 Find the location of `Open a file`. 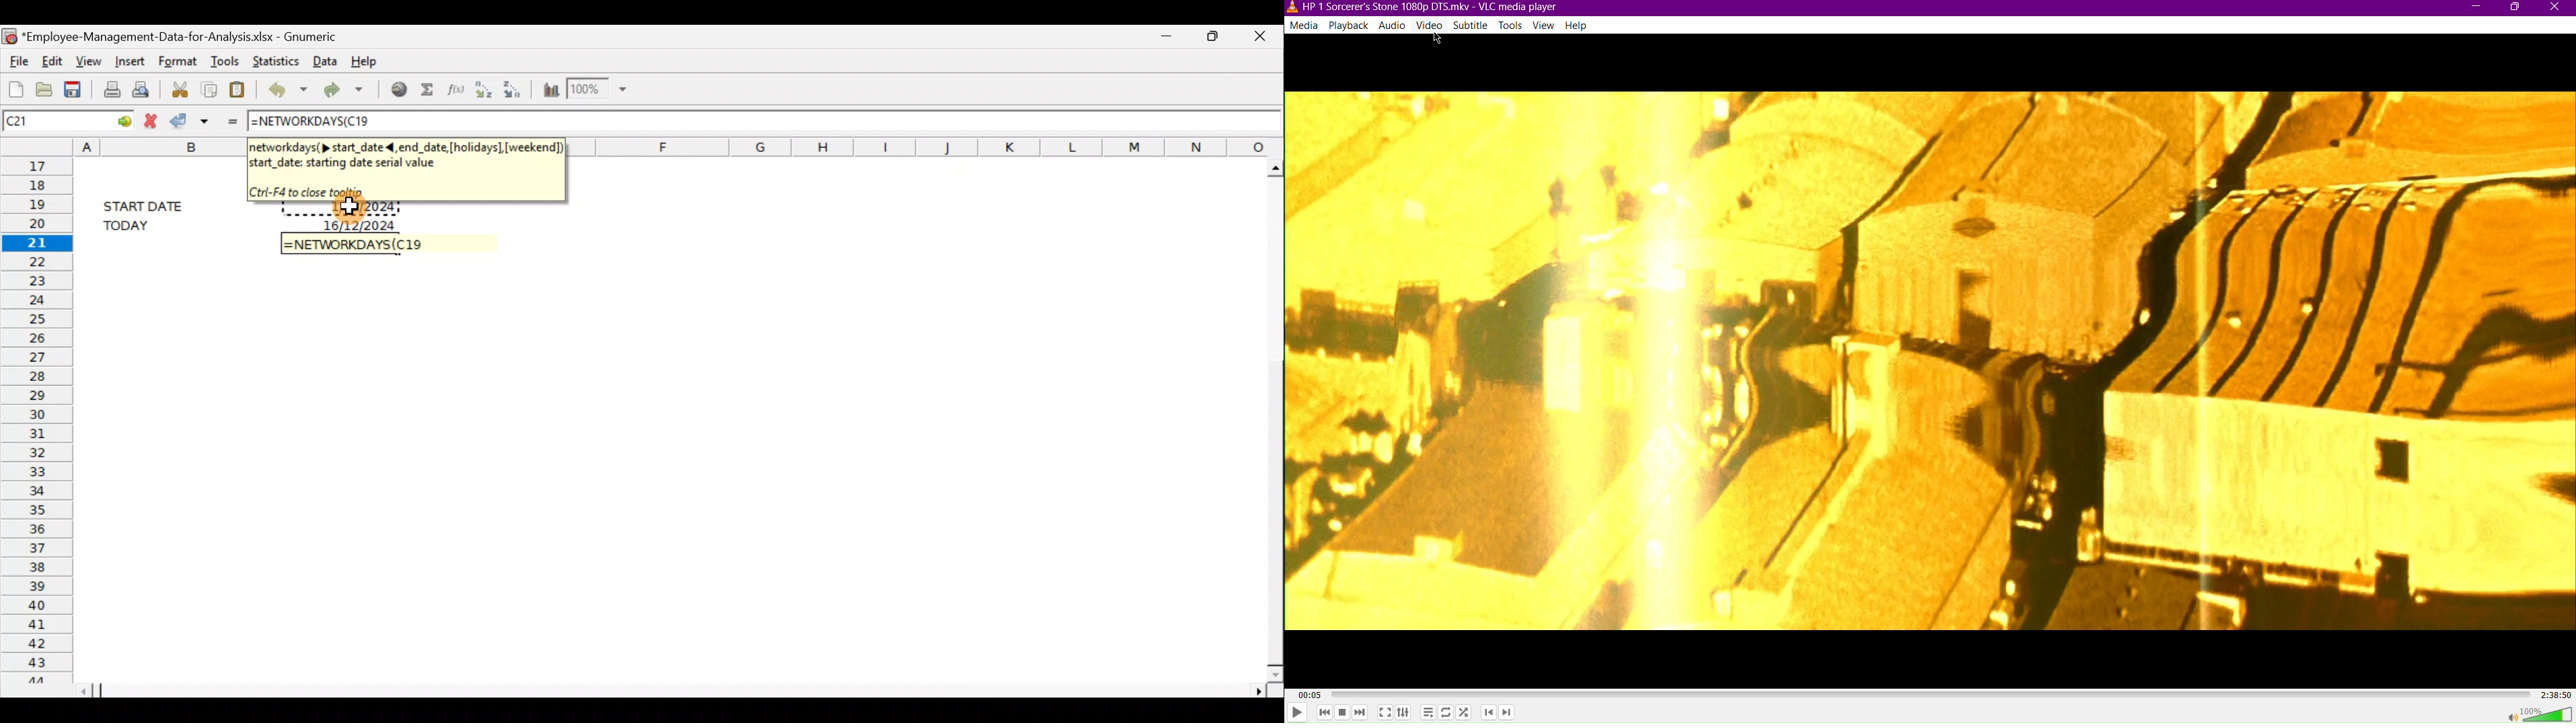

Open a file is located at coordinates (43, 87).